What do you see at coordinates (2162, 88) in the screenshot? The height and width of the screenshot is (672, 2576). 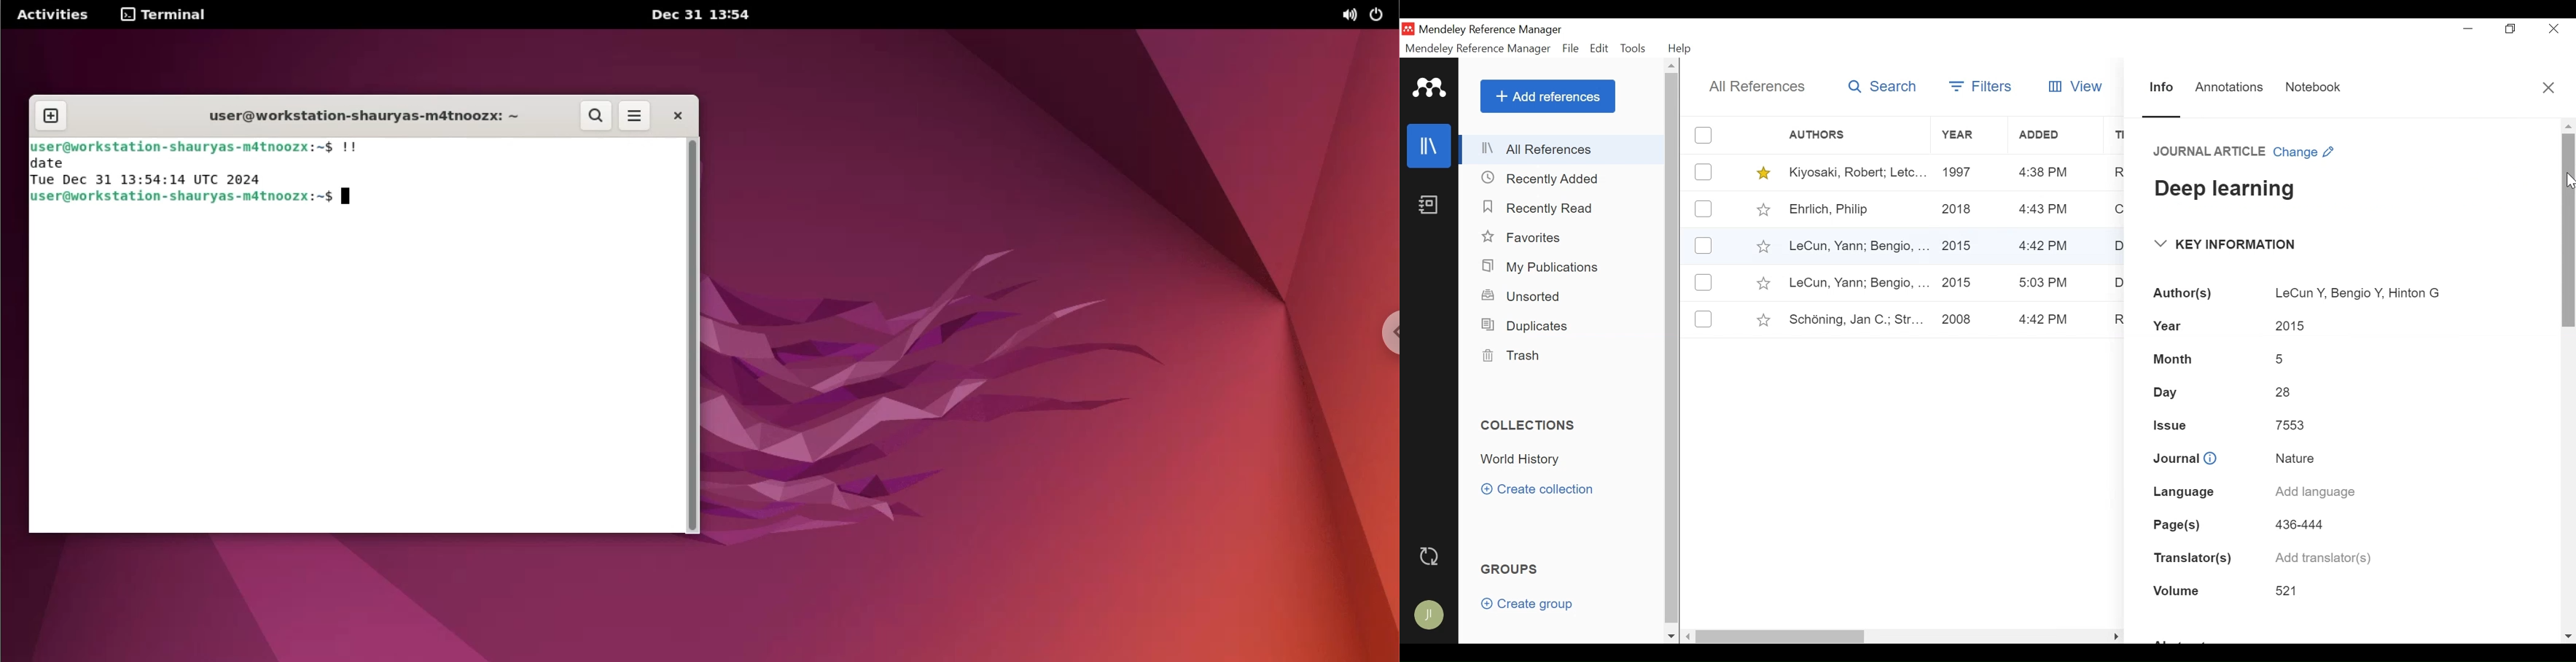 I see `Information` at bounding box center [2162, 88].